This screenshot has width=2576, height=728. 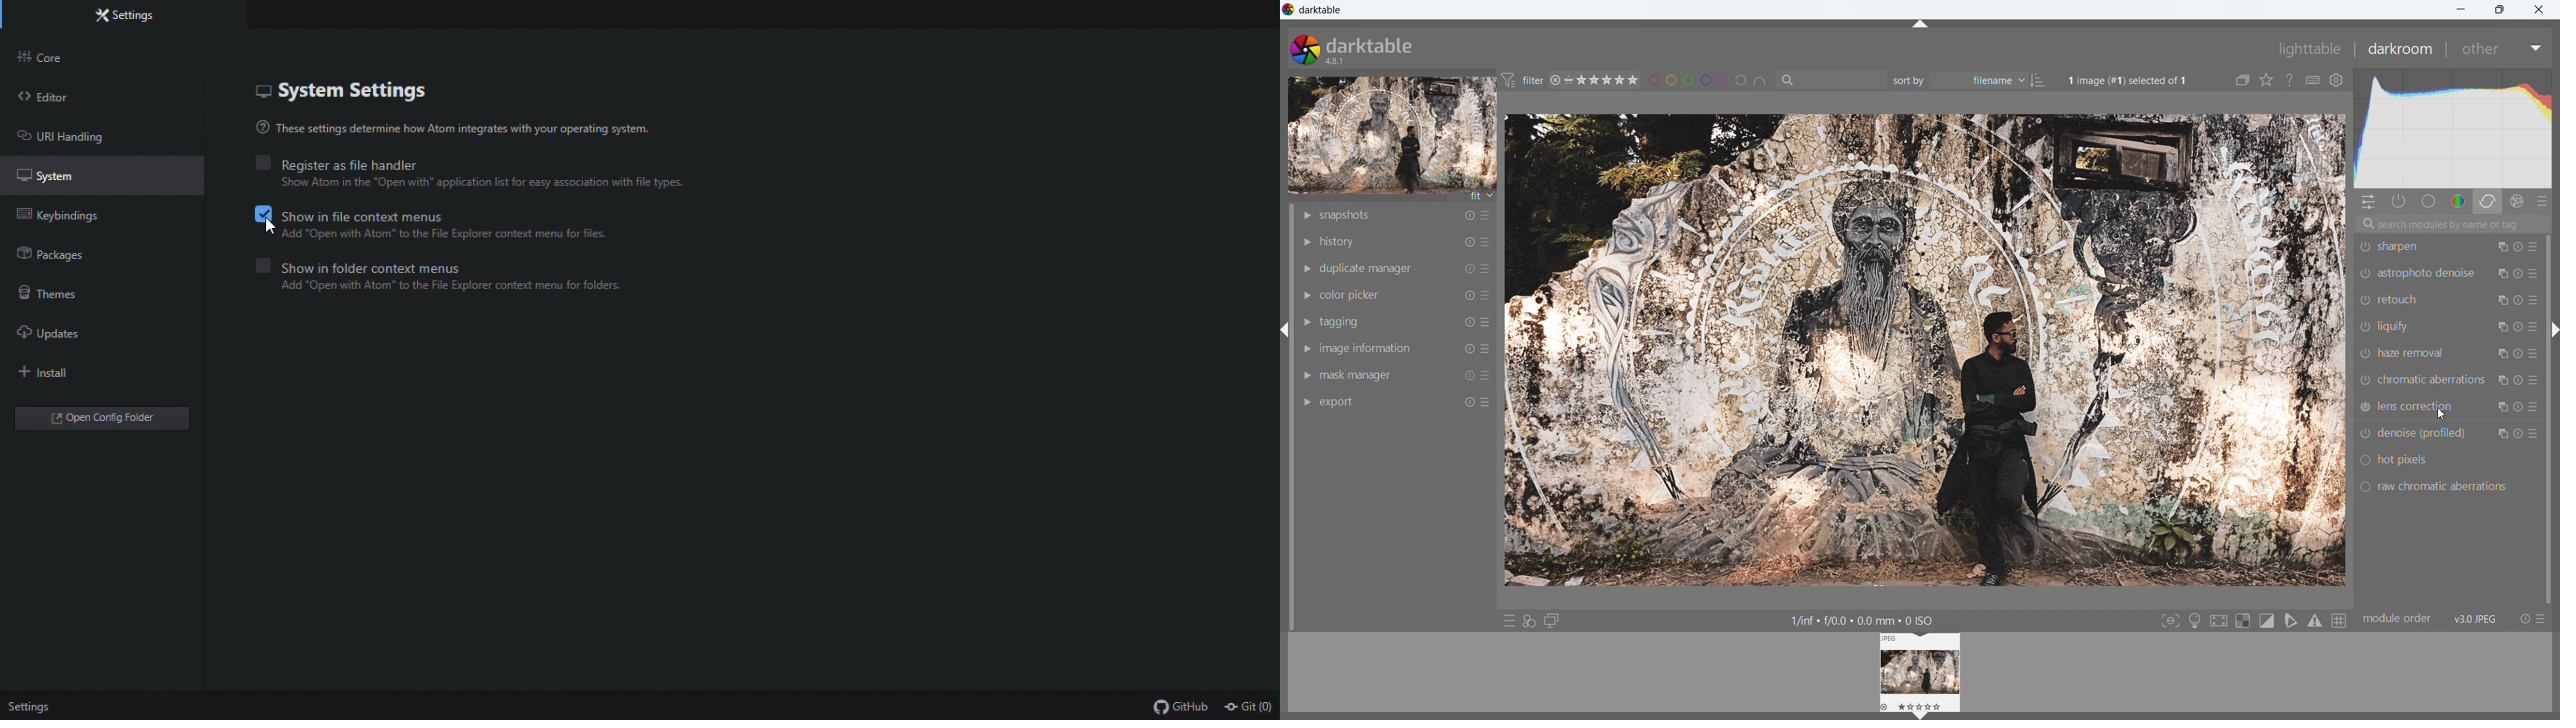 What do you see at coordinates (1469, 242) in the screenshot?
I see `reset` at bounding box center [1469, 242].